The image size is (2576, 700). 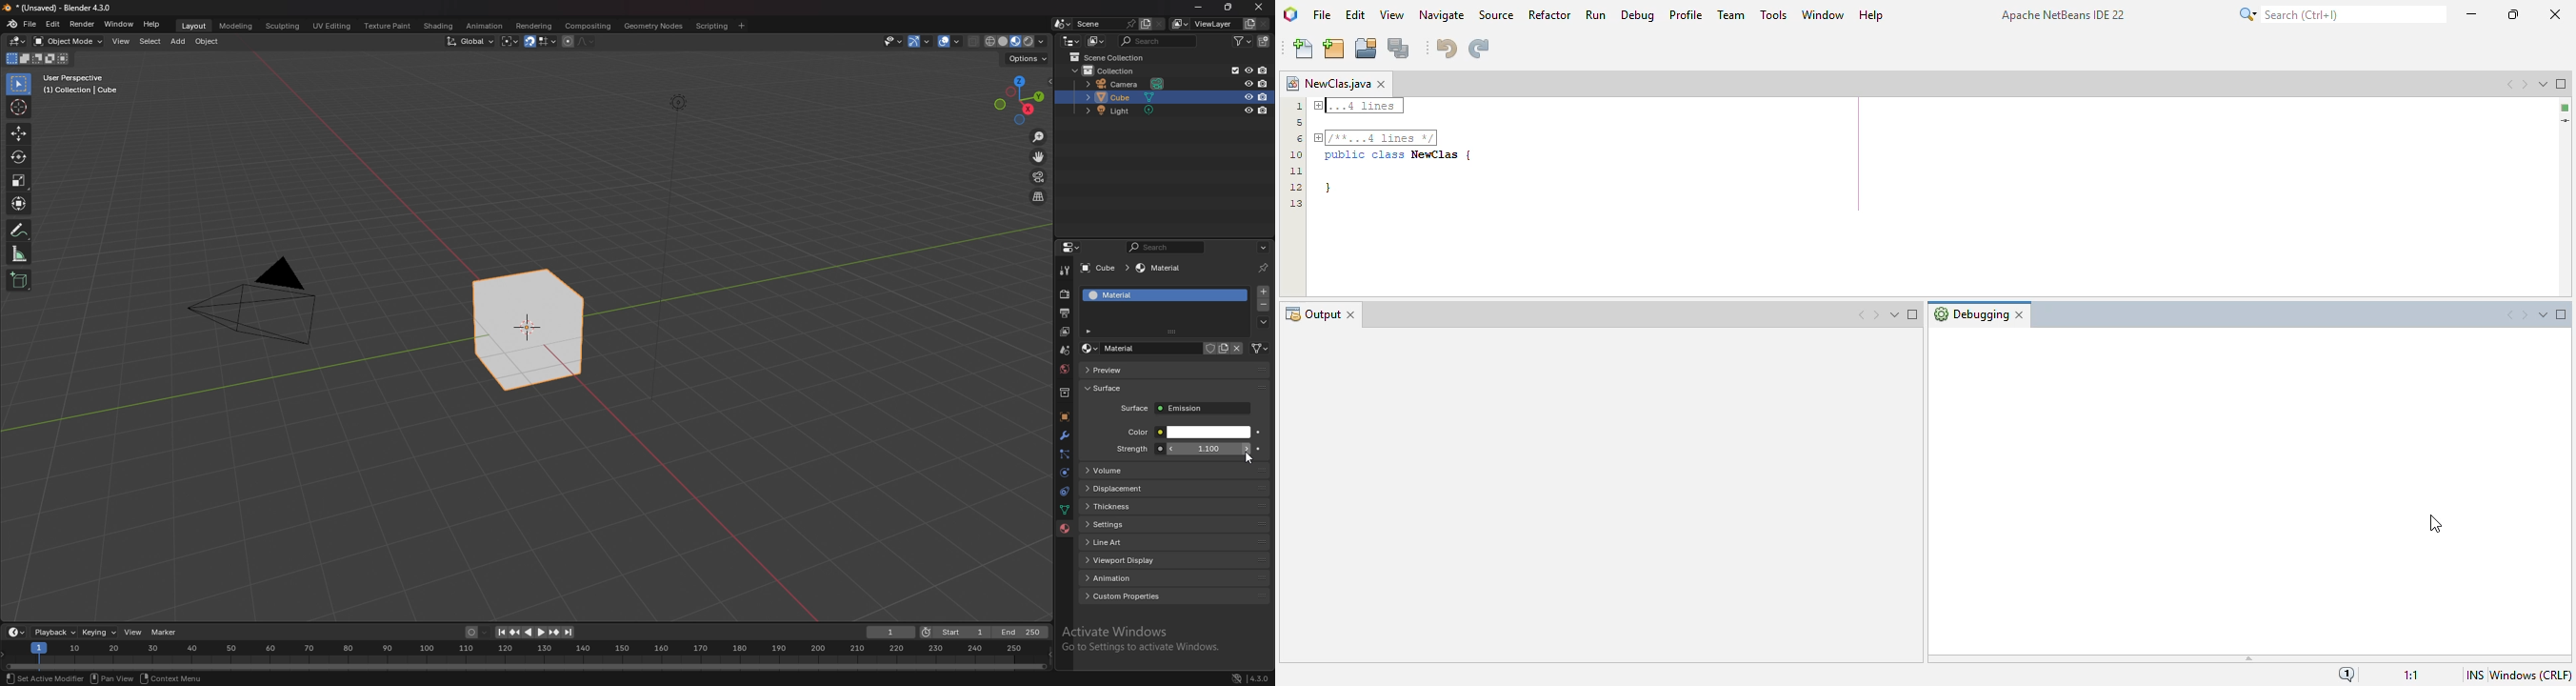 I want to click on camera view, so click(x=1038, y=177).